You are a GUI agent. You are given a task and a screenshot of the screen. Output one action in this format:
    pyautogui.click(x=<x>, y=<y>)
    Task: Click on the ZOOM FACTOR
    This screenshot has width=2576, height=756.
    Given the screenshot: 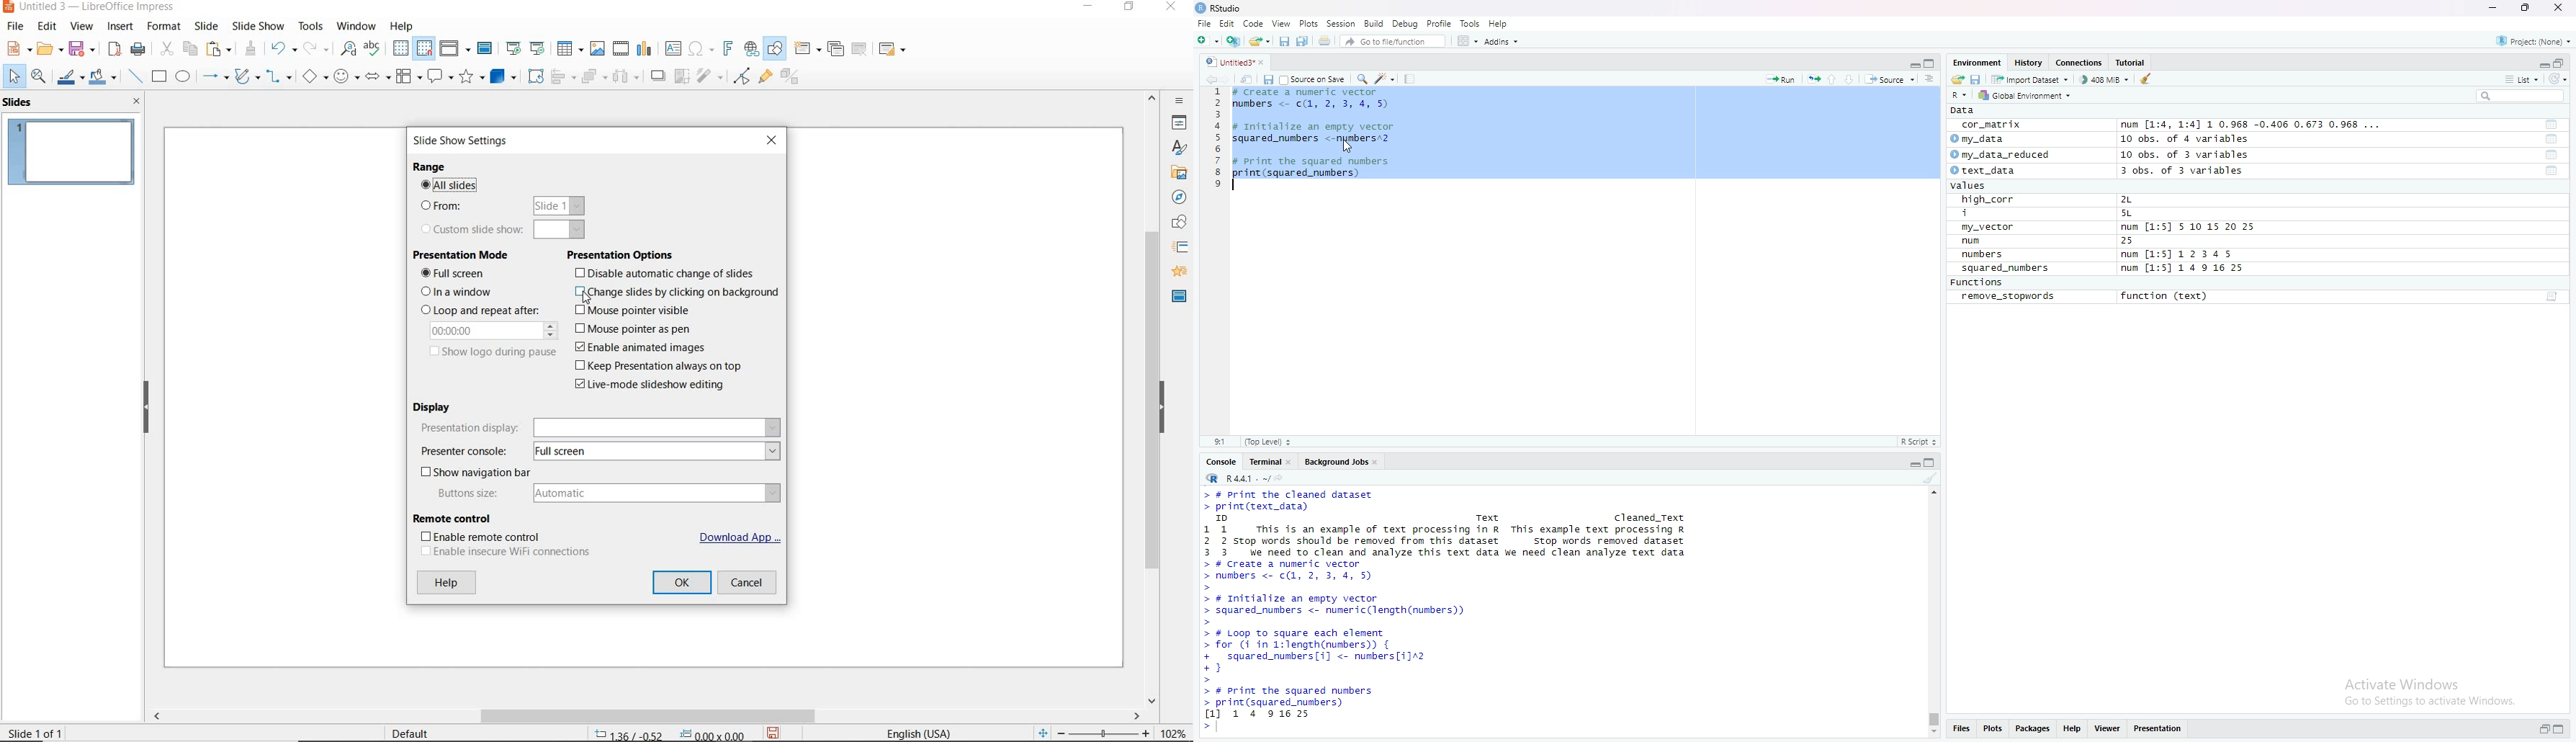 What is the action you would take?
    pyautogui.click(x=1175, y=732)
    